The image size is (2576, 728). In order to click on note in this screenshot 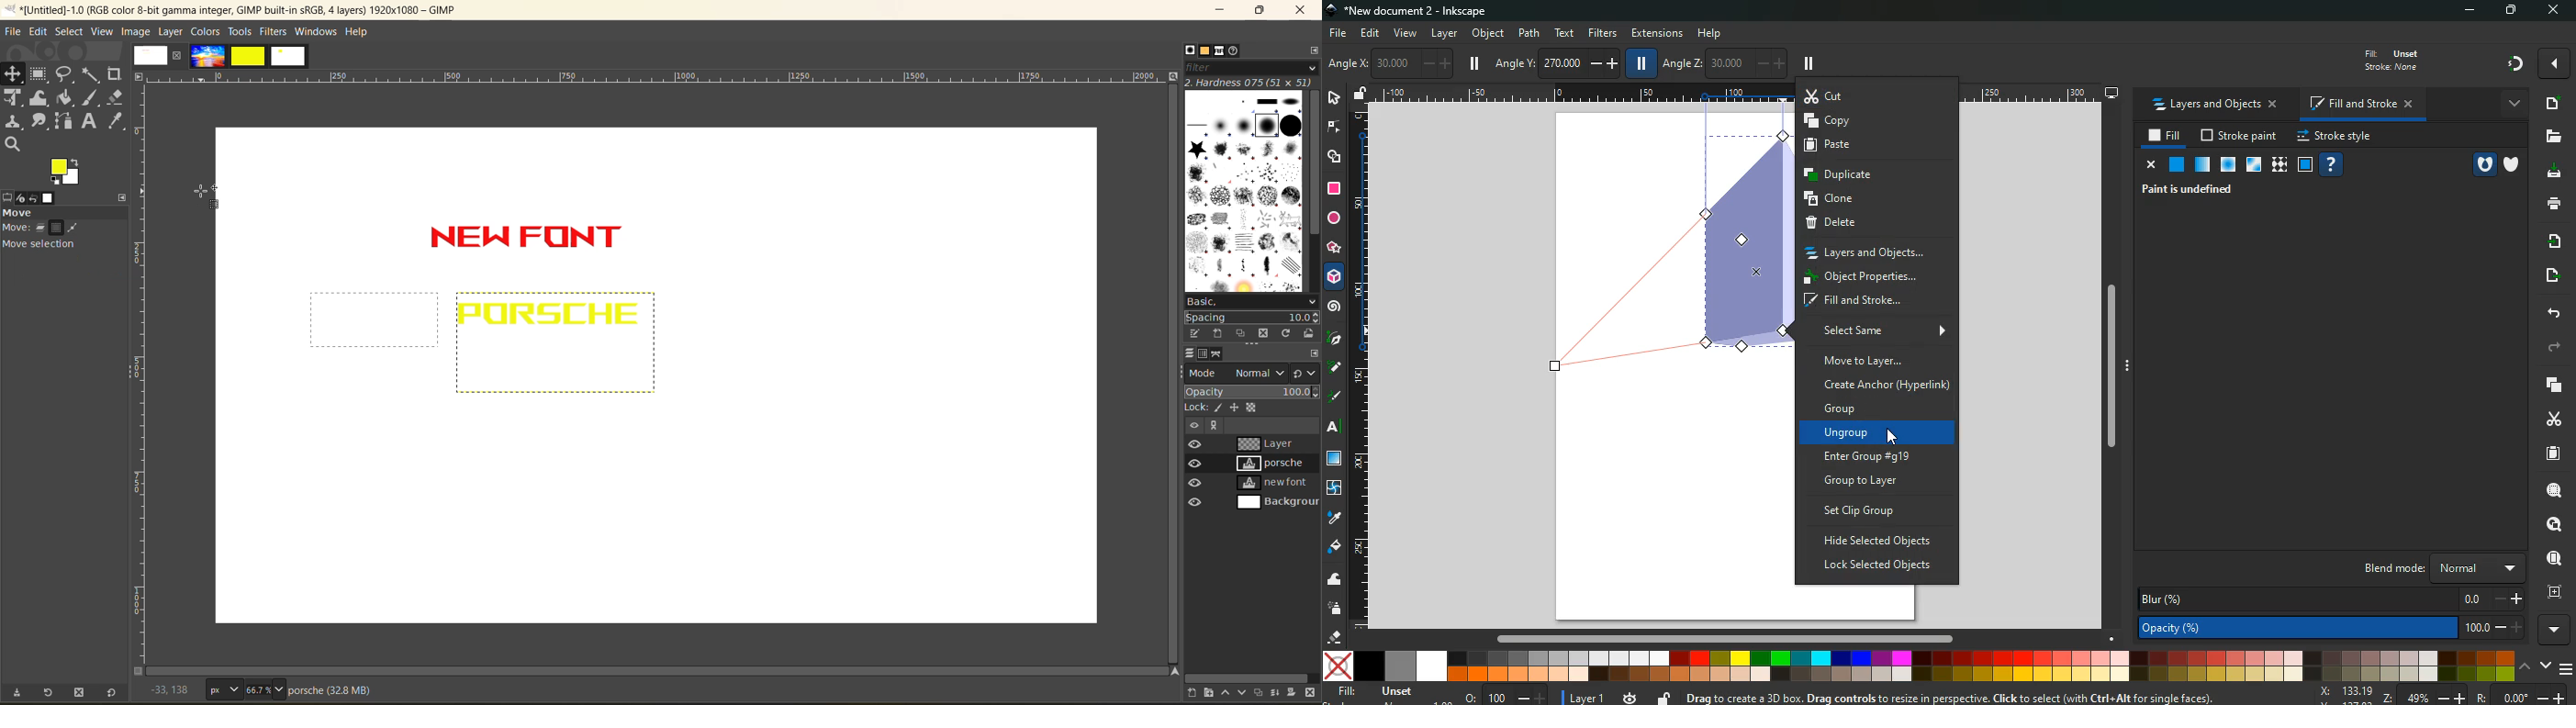, I will do `click(1337, 366)`.